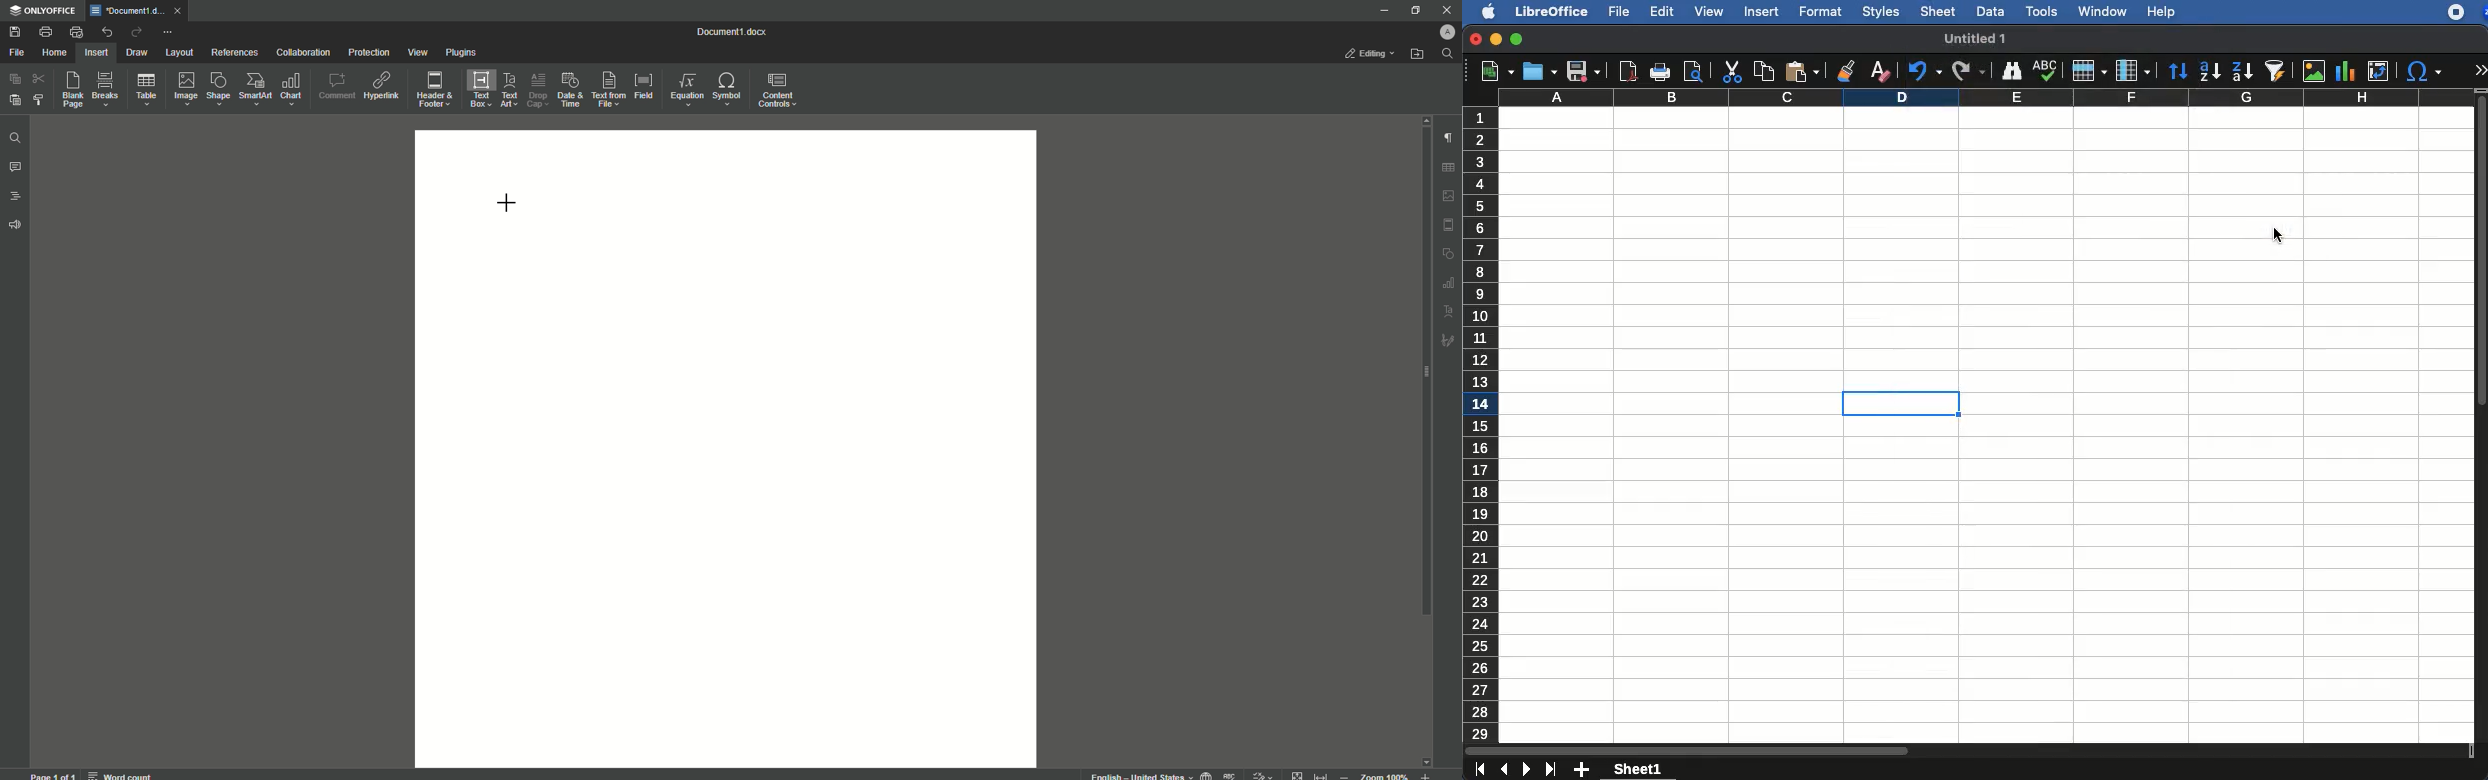 The width and height of the screenshot is (2492, 784). What do you see at coordinates (1445, 32) in the screenshot?
I see `Profile` at bounding box center [1445, 32].